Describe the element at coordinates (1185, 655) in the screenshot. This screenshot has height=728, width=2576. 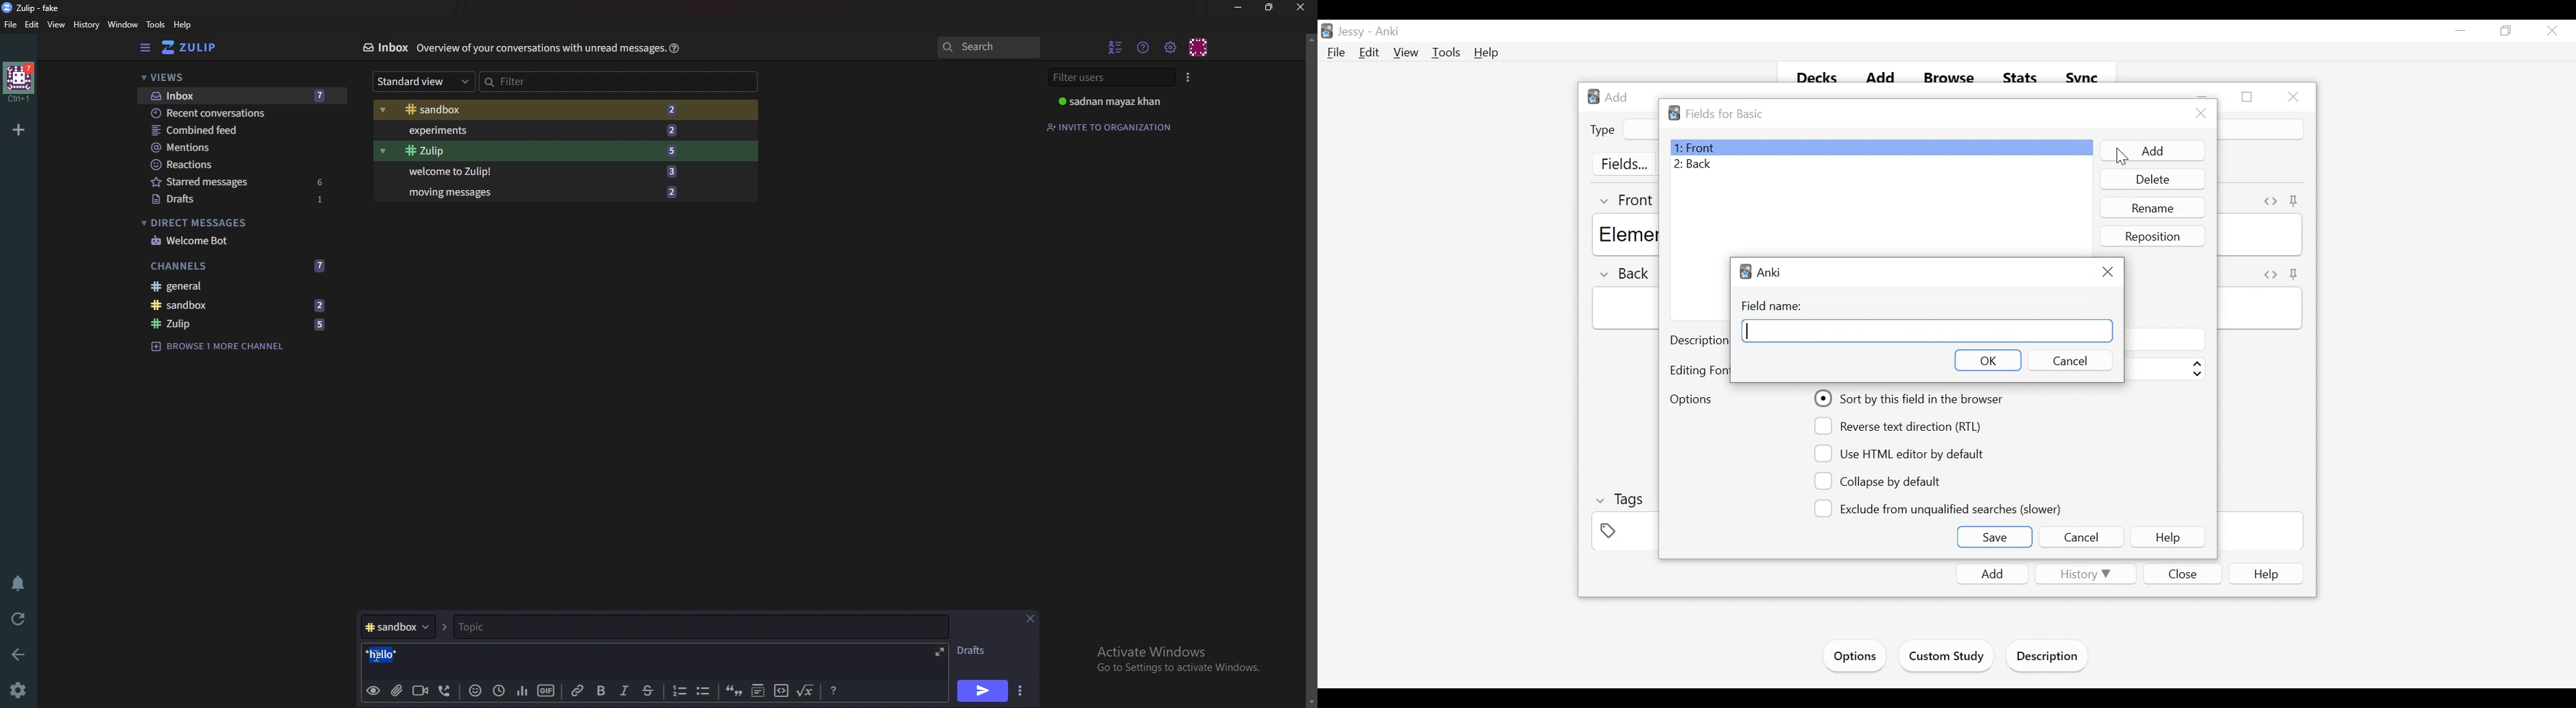
I see `Activate Windows
Go to Settings to activate Windows.` at that location.